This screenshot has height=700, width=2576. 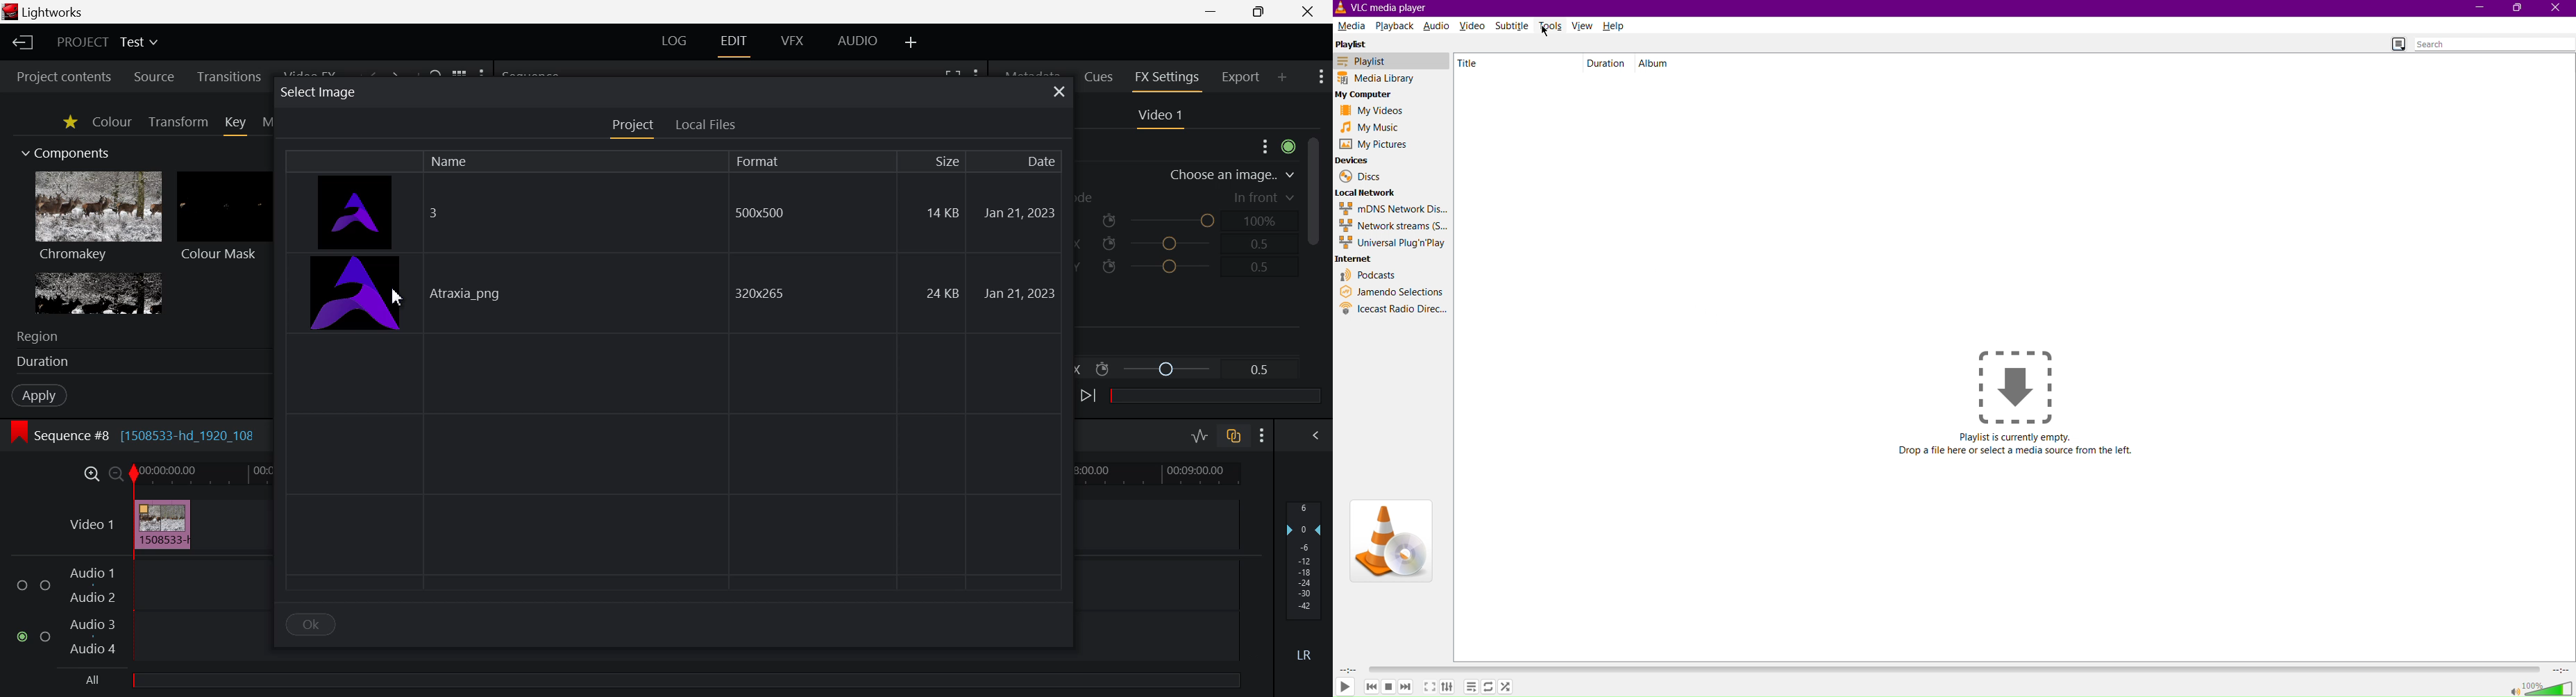 What do you see at coordinates (46, 12) in the screenshot?
I see `lightworks` at bounding box center [46, 12].